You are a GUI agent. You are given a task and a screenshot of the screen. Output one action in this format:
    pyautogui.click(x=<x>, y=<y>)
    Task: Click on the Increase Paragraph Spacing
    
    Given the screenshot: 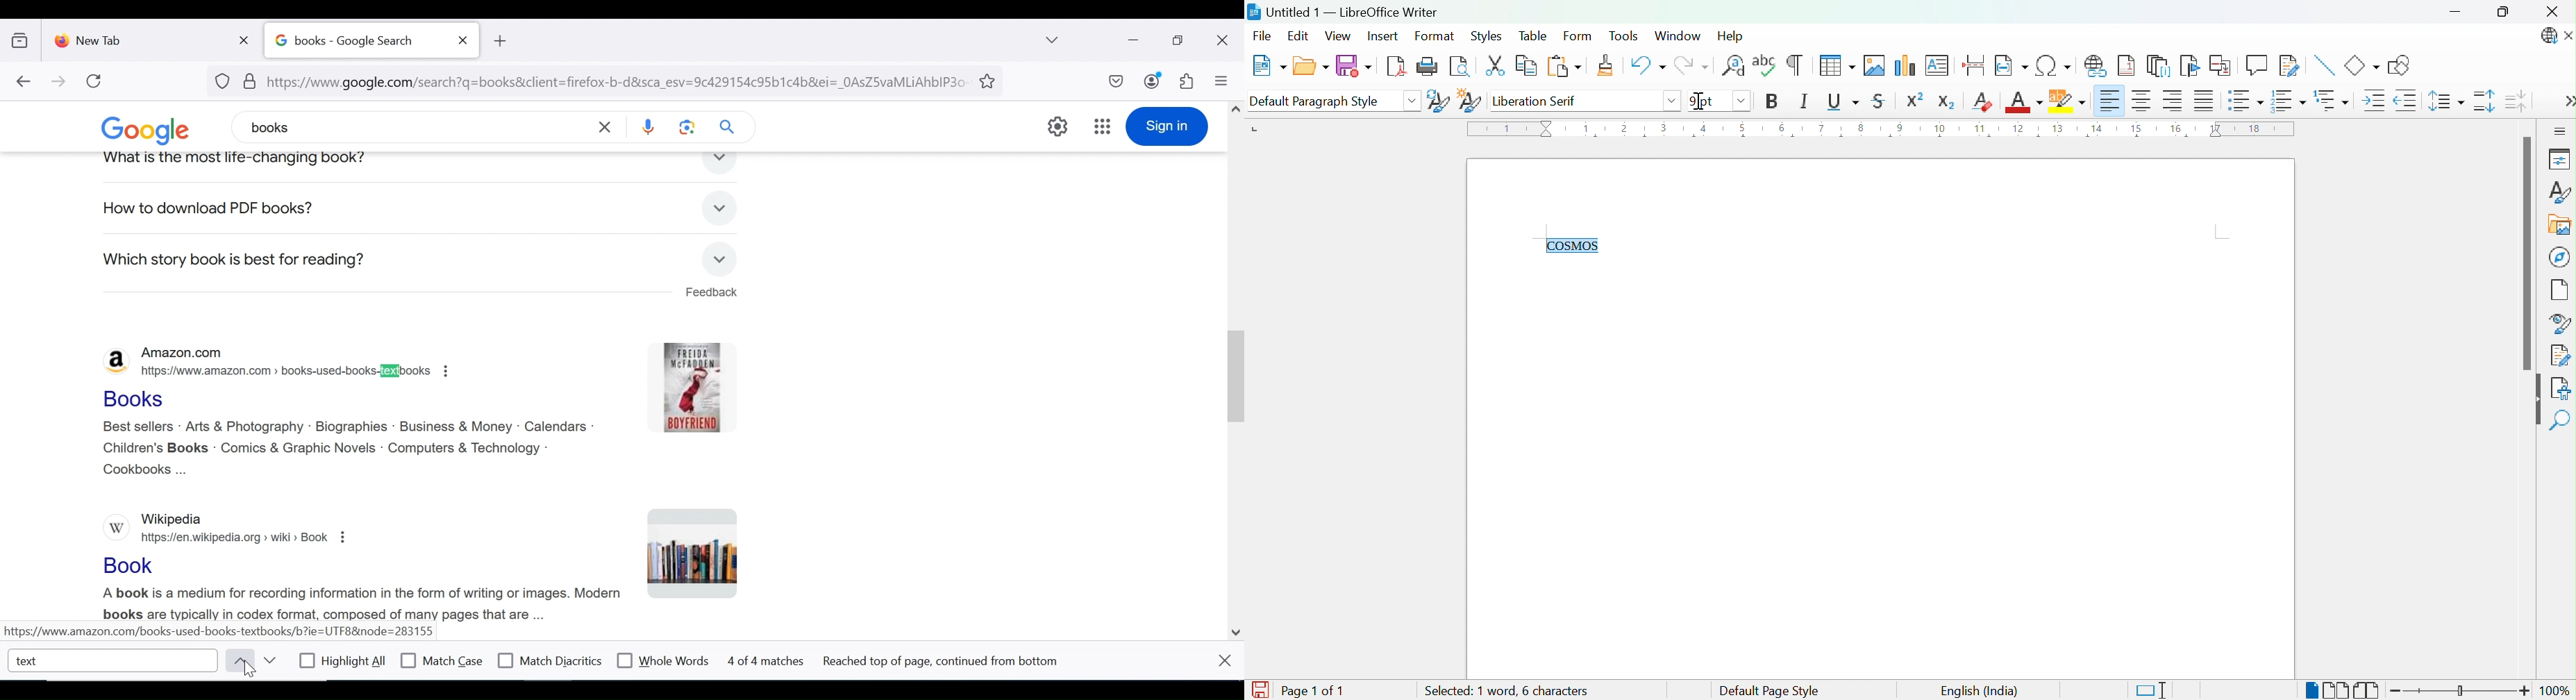 What is the action you would take?
    pyautogui.click(x=2484, y=102)
    